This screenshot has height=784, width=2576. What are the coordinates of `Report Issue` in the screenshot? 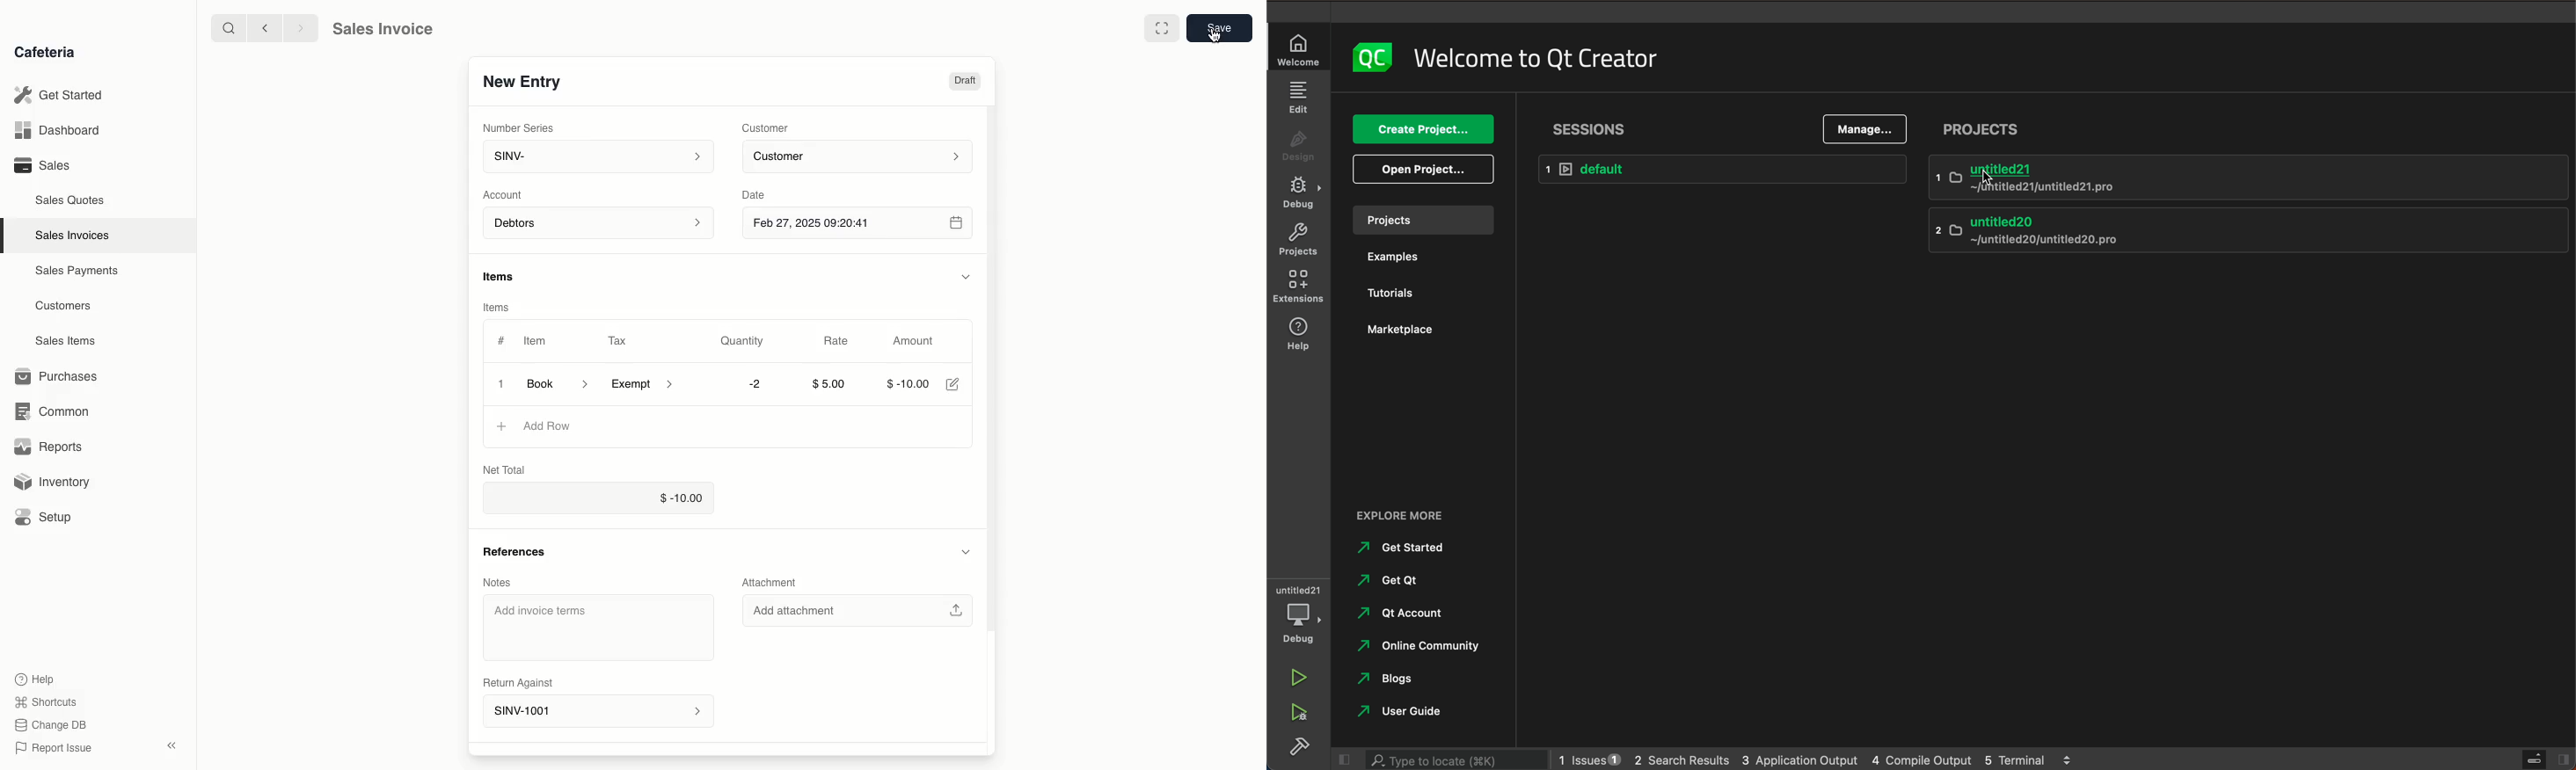 It's located at (57, 746).